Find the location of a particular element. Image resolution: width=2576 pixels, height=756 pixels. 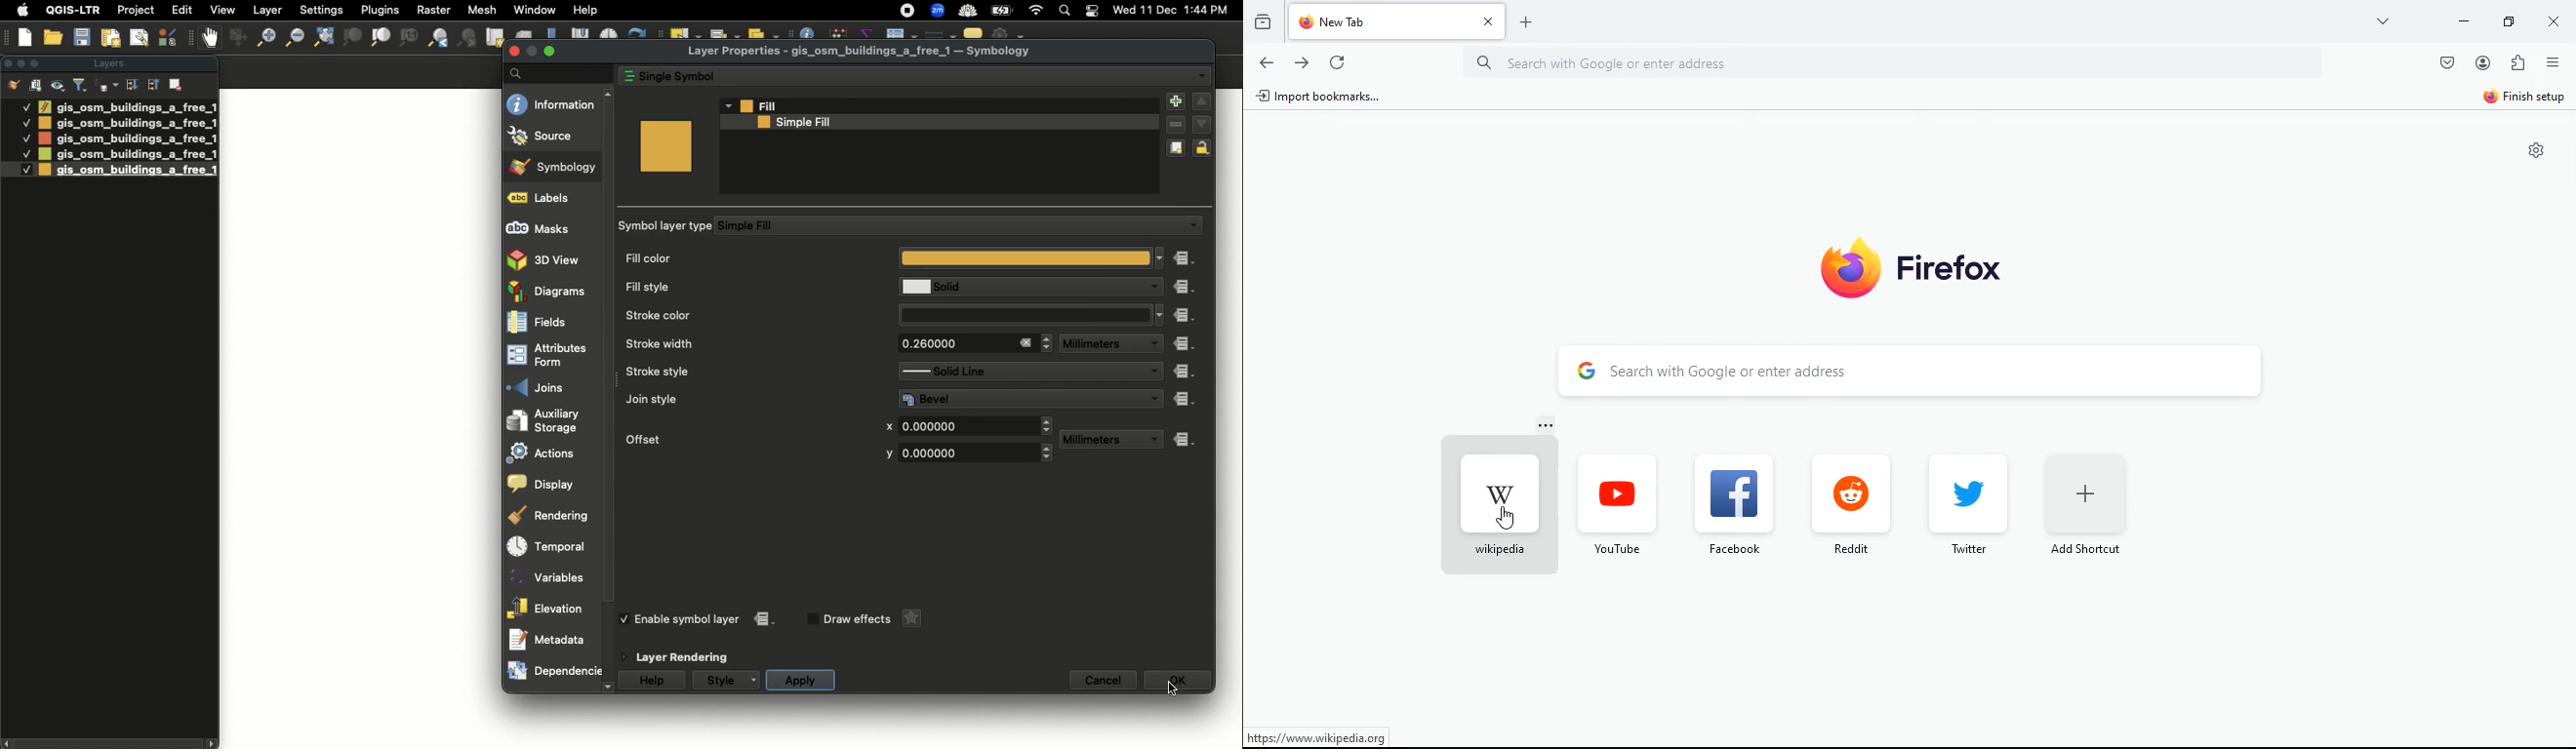

search with google or enter address is located at coordinates (1906, 62).